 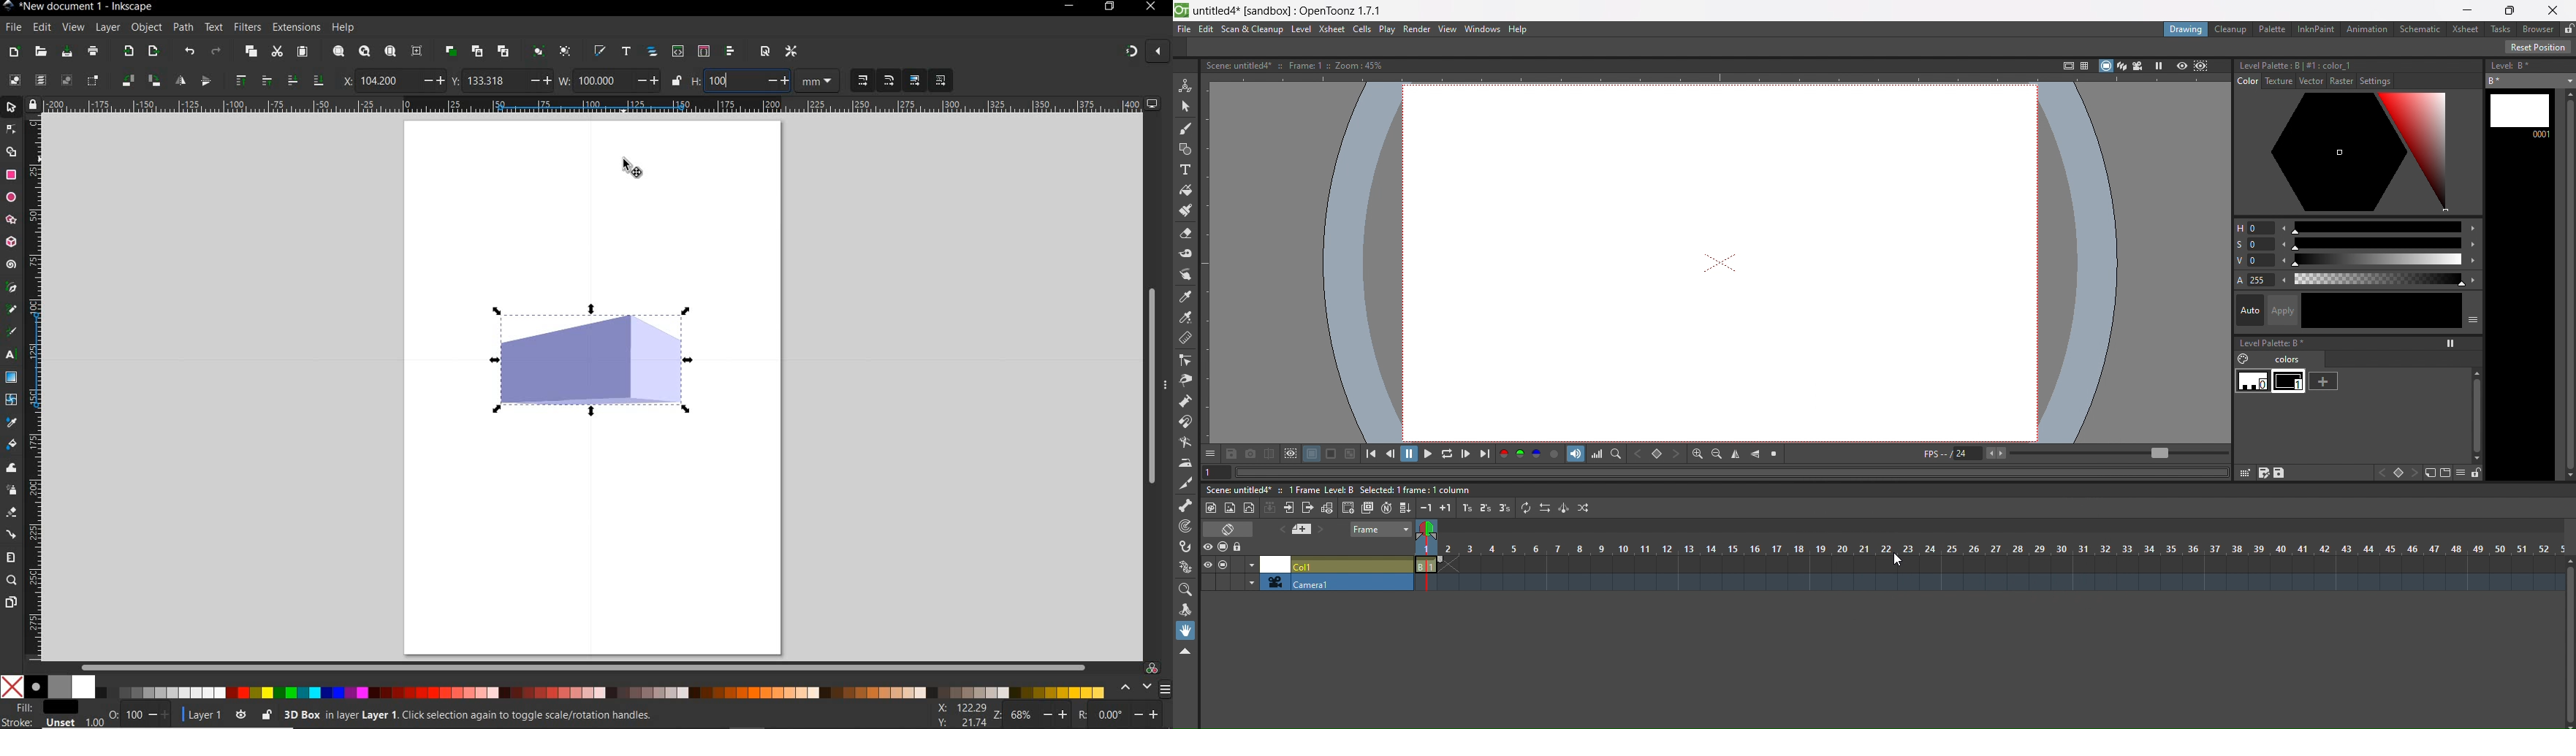 What do you see at coordinates (182, 27) in the screenshot?
I see `path` at bounding box center [182, 27].